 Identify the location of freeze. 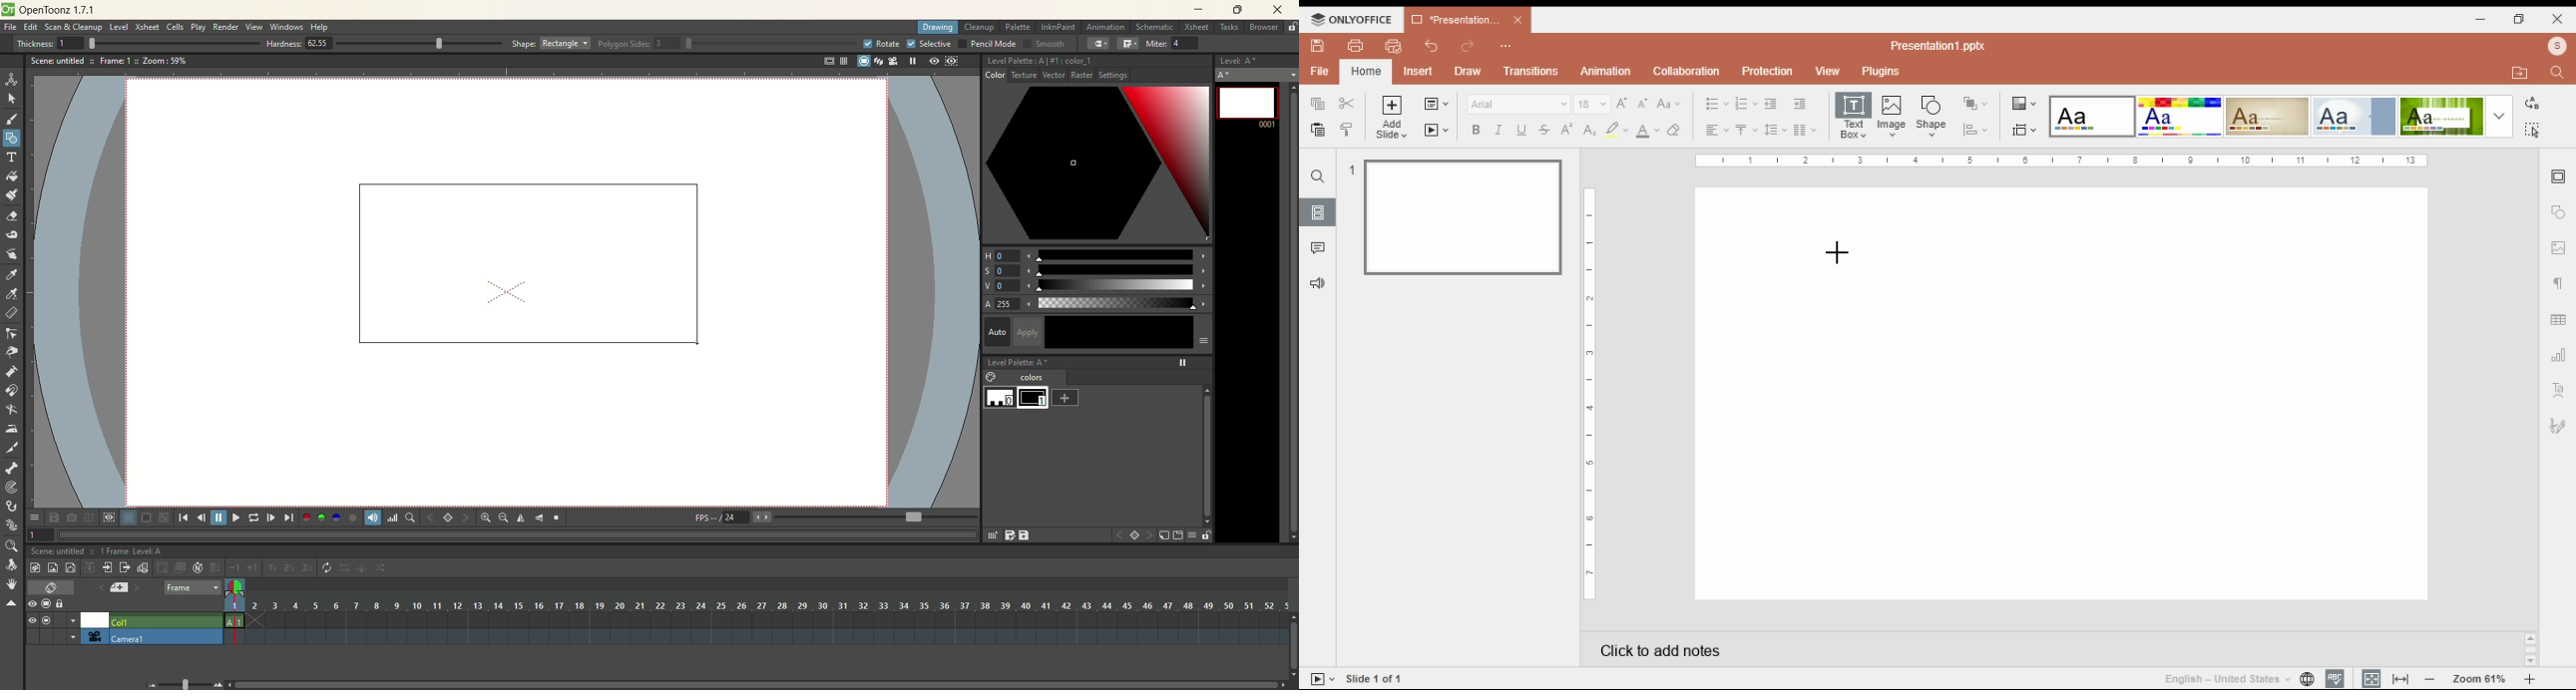
(910, 61).